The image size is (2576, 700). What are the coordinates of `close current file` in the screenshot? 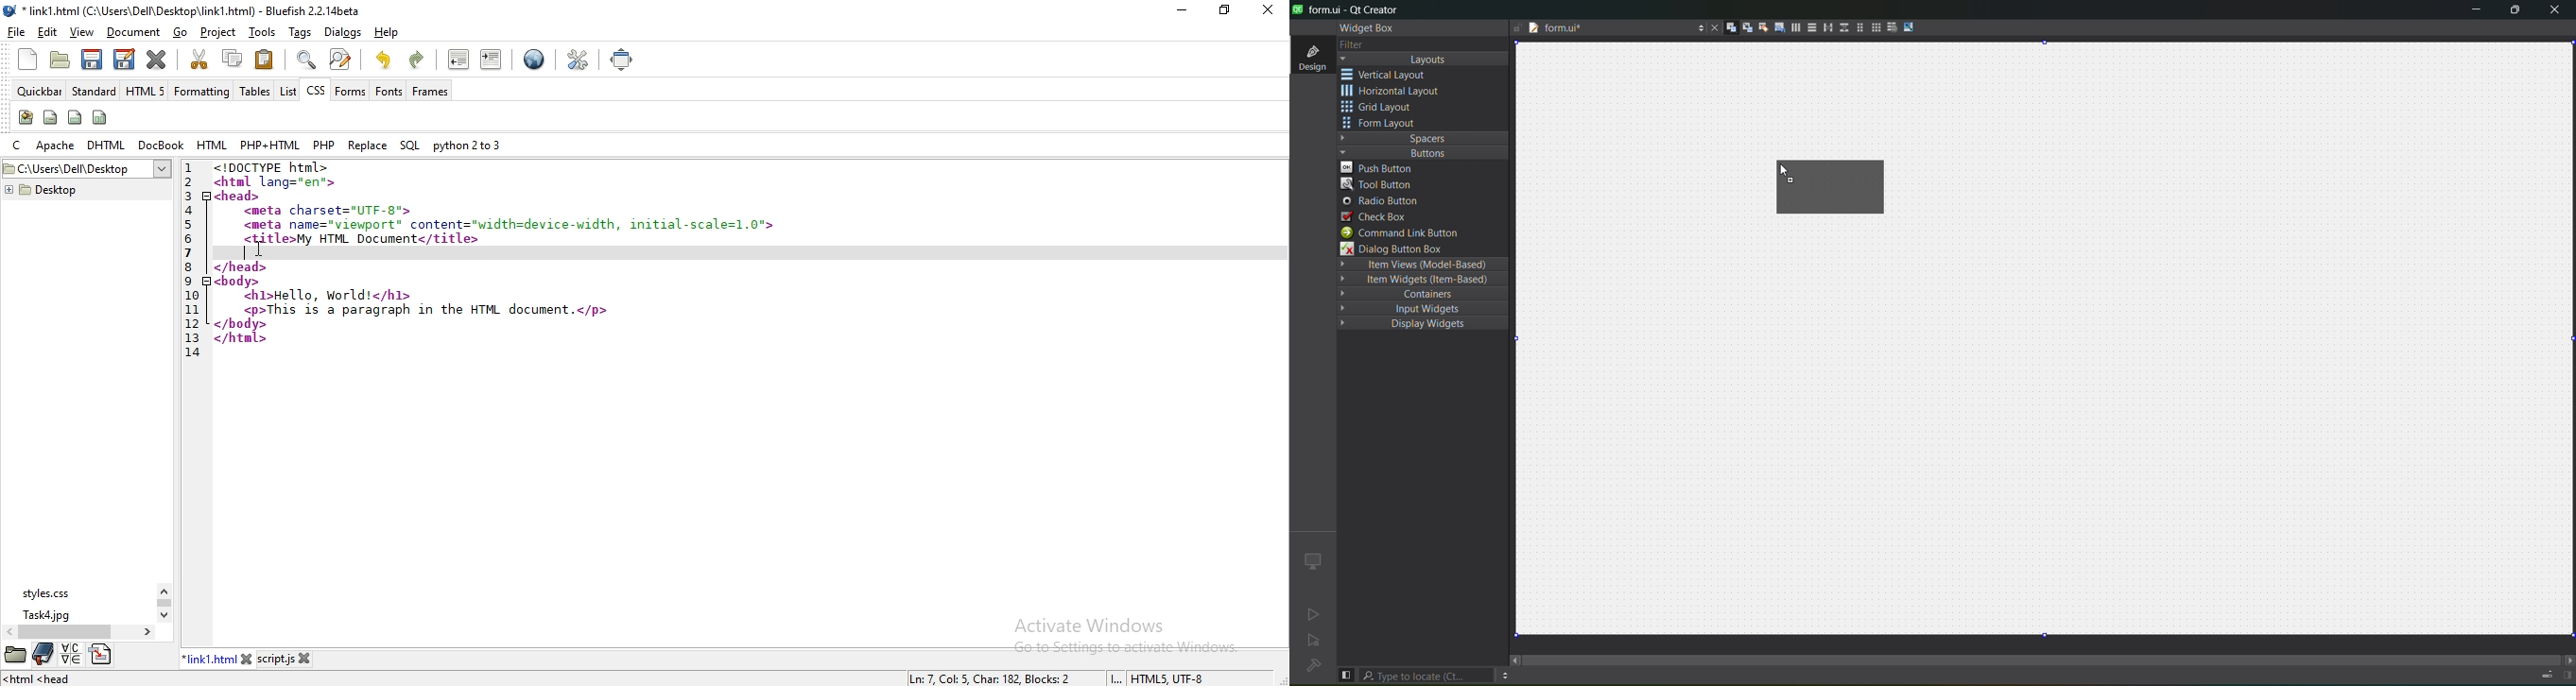 It's located at (156, 61).